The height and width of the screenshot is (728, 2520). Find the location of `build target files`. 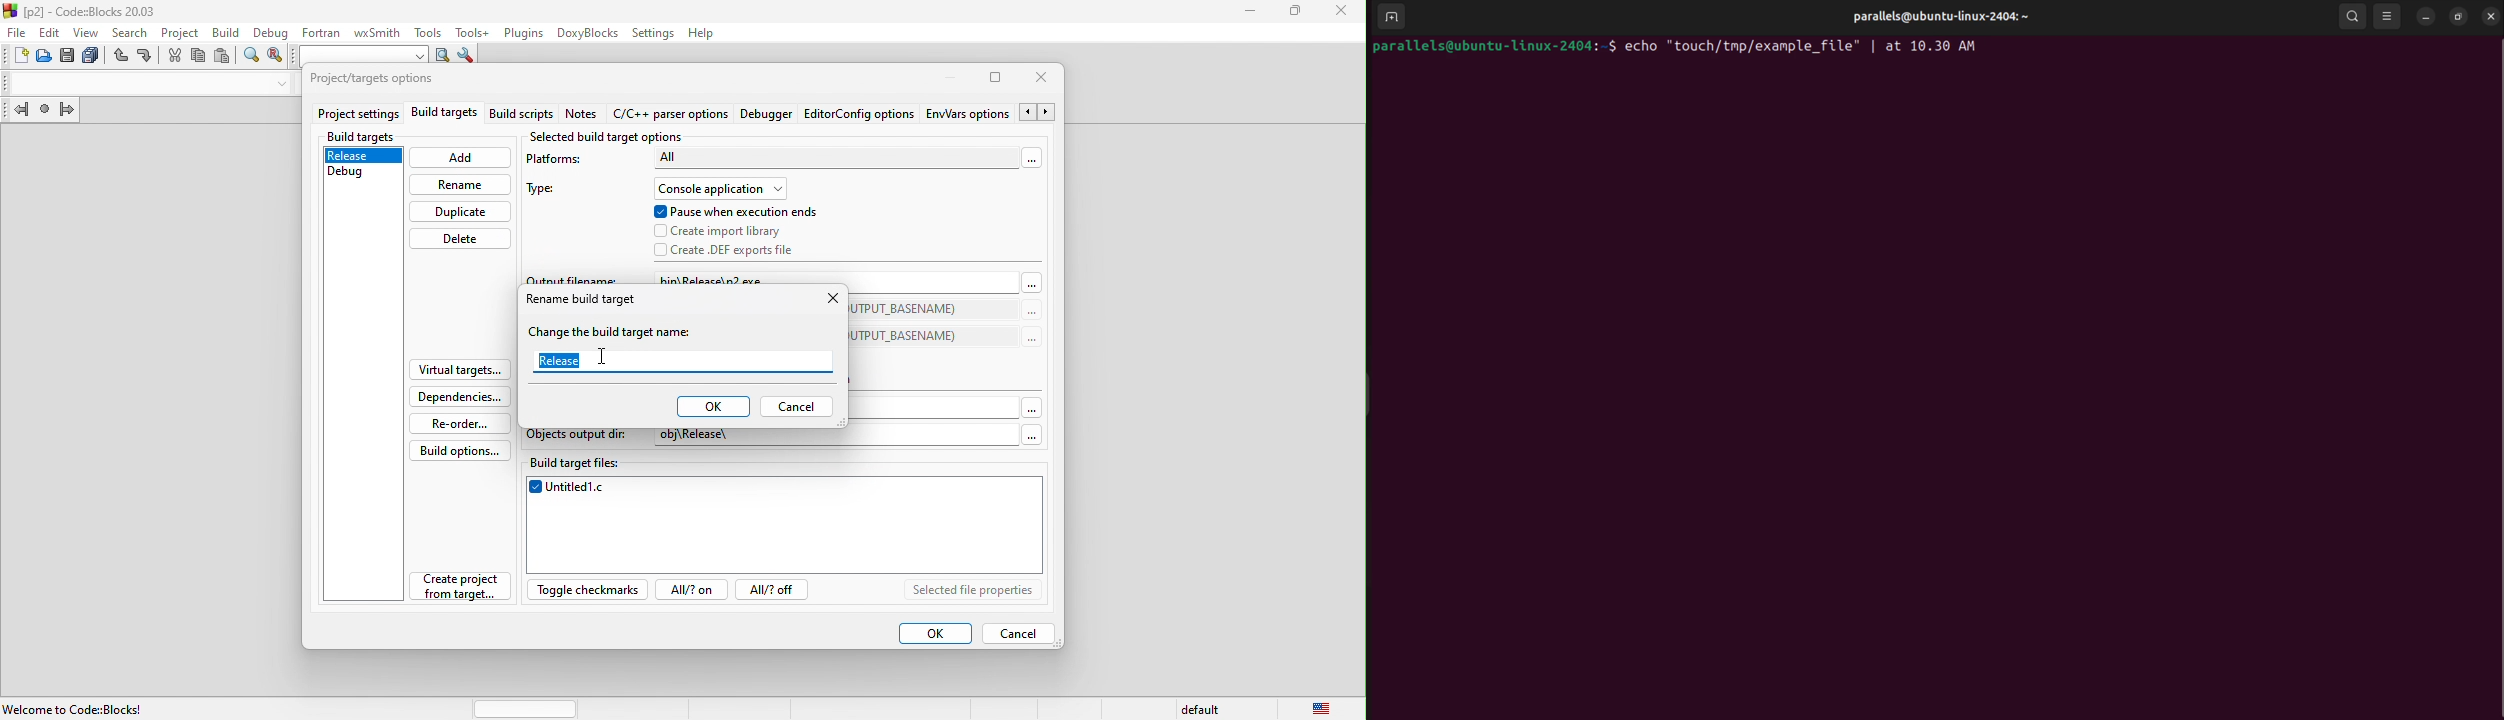

build target files is located at coordinates (786, 466).